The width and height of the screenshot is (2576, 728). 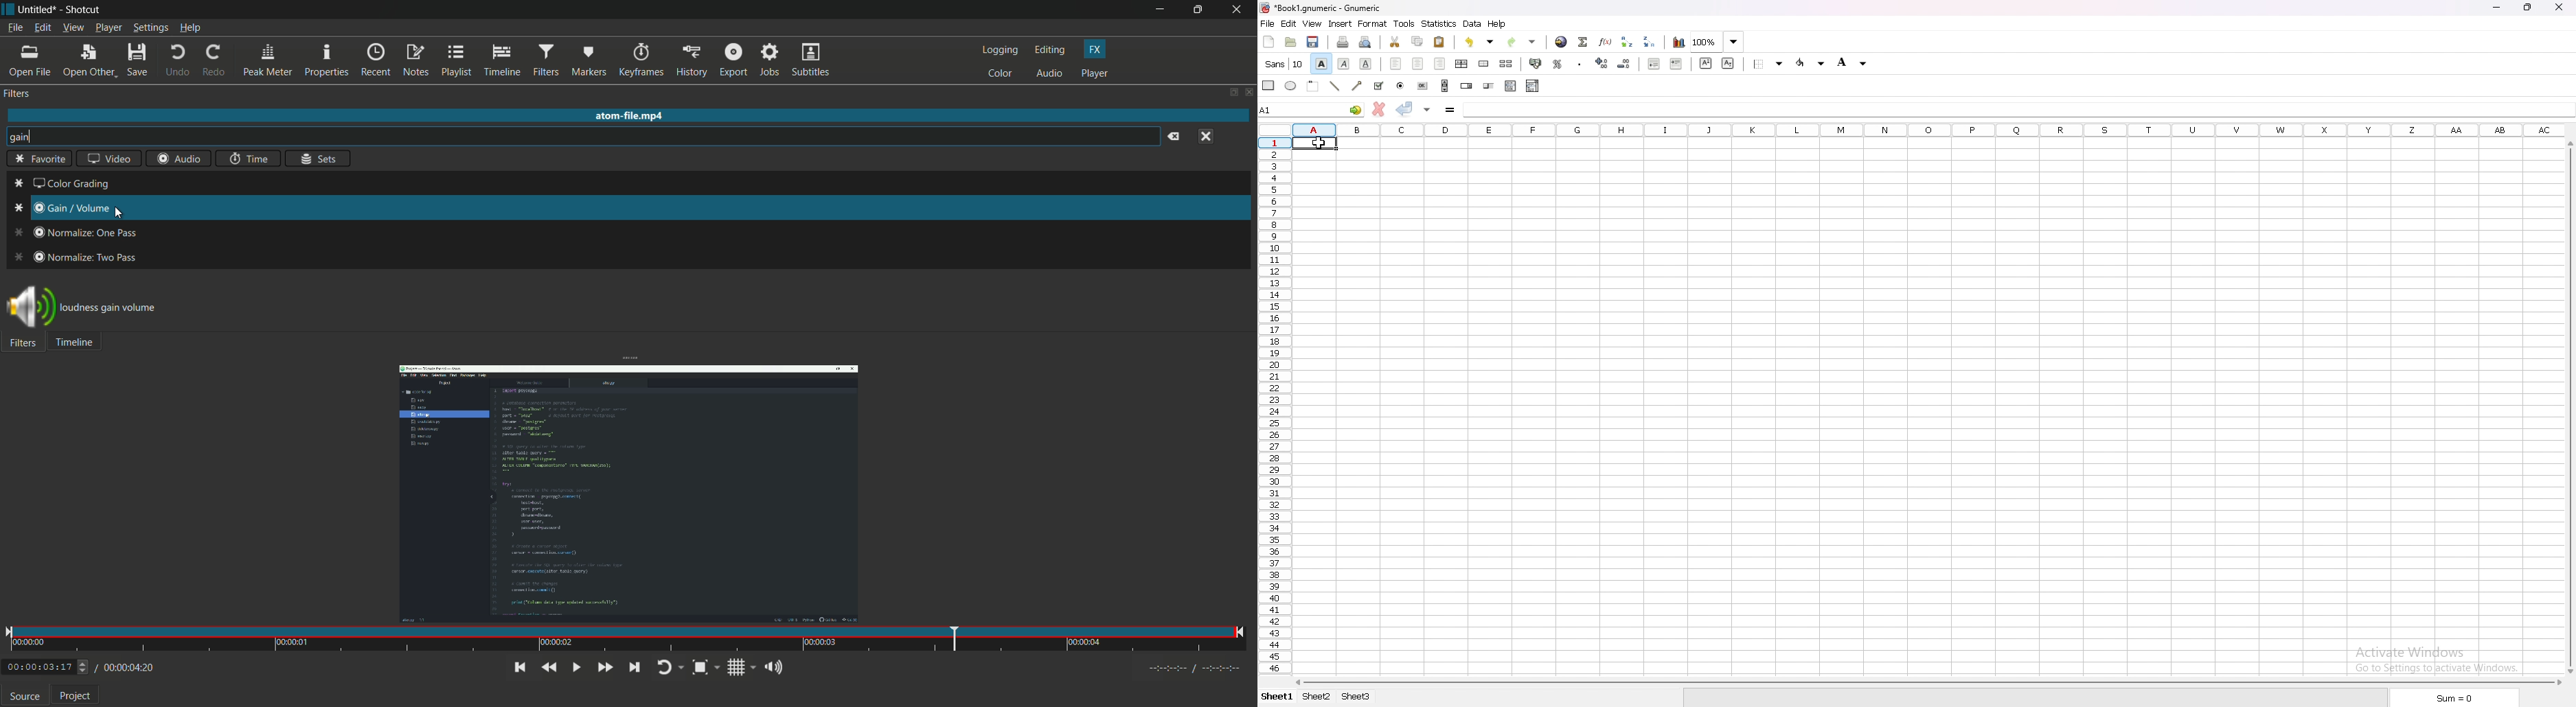 I want to click on file name, so click(x=1321, y=8).